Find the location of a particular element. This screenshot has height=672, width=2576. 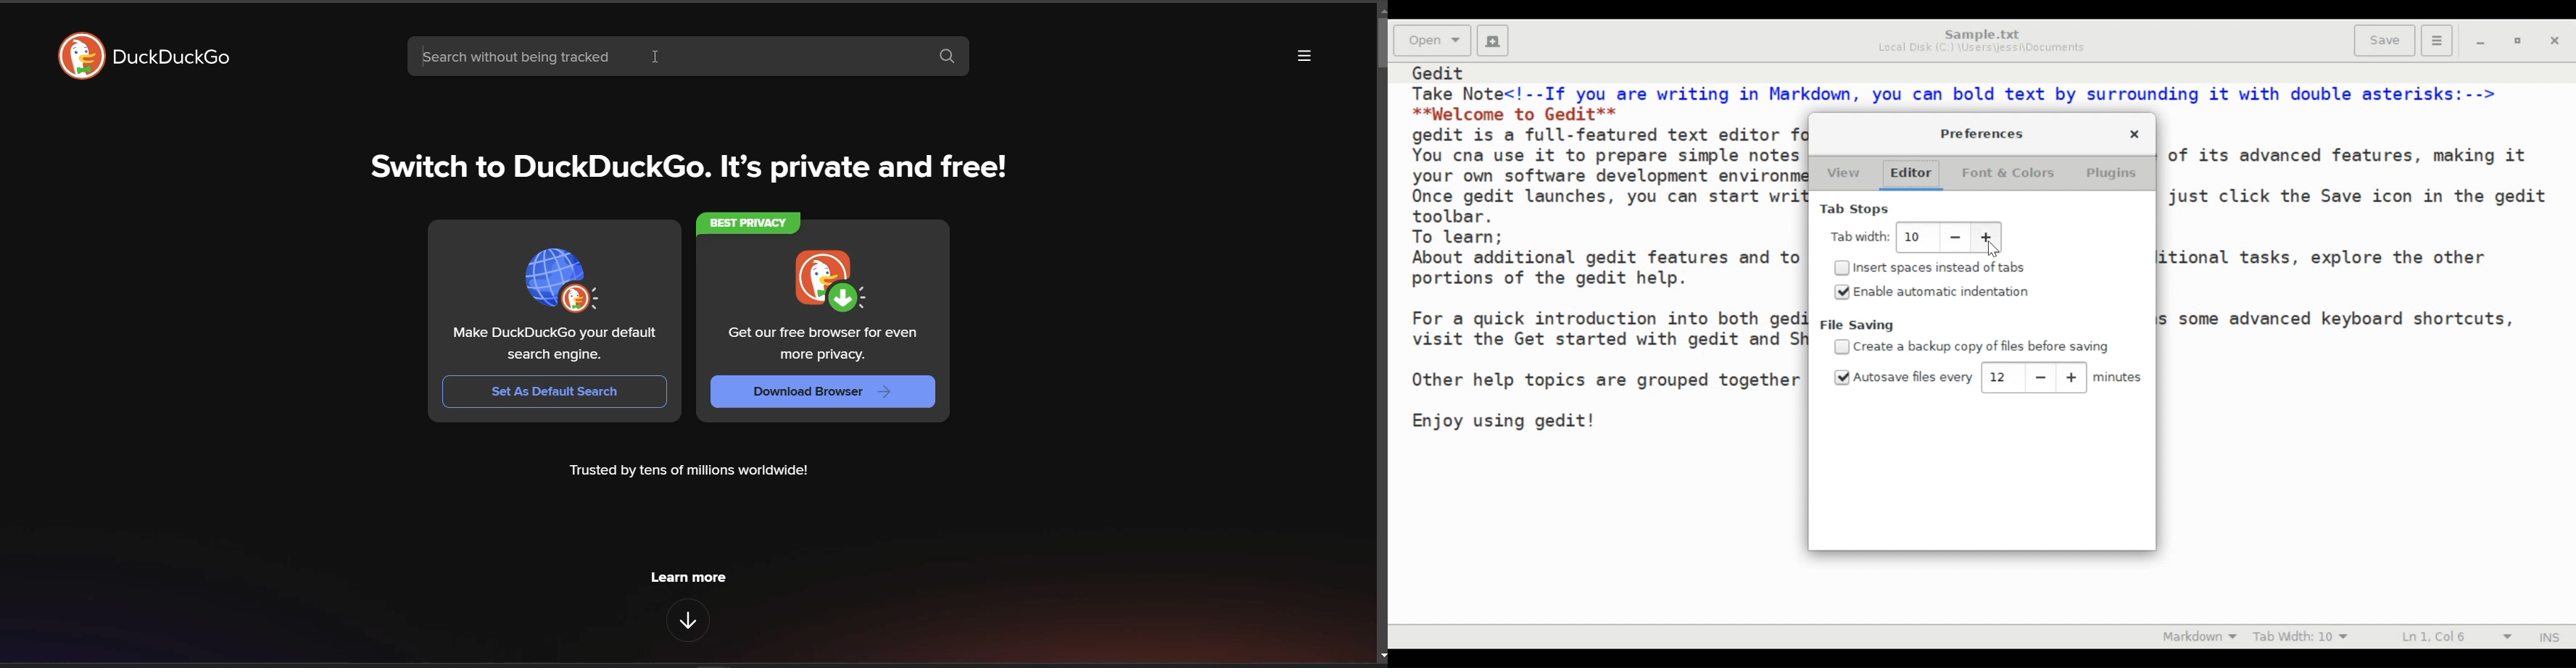

search bar is located at coordinates (656, 59).